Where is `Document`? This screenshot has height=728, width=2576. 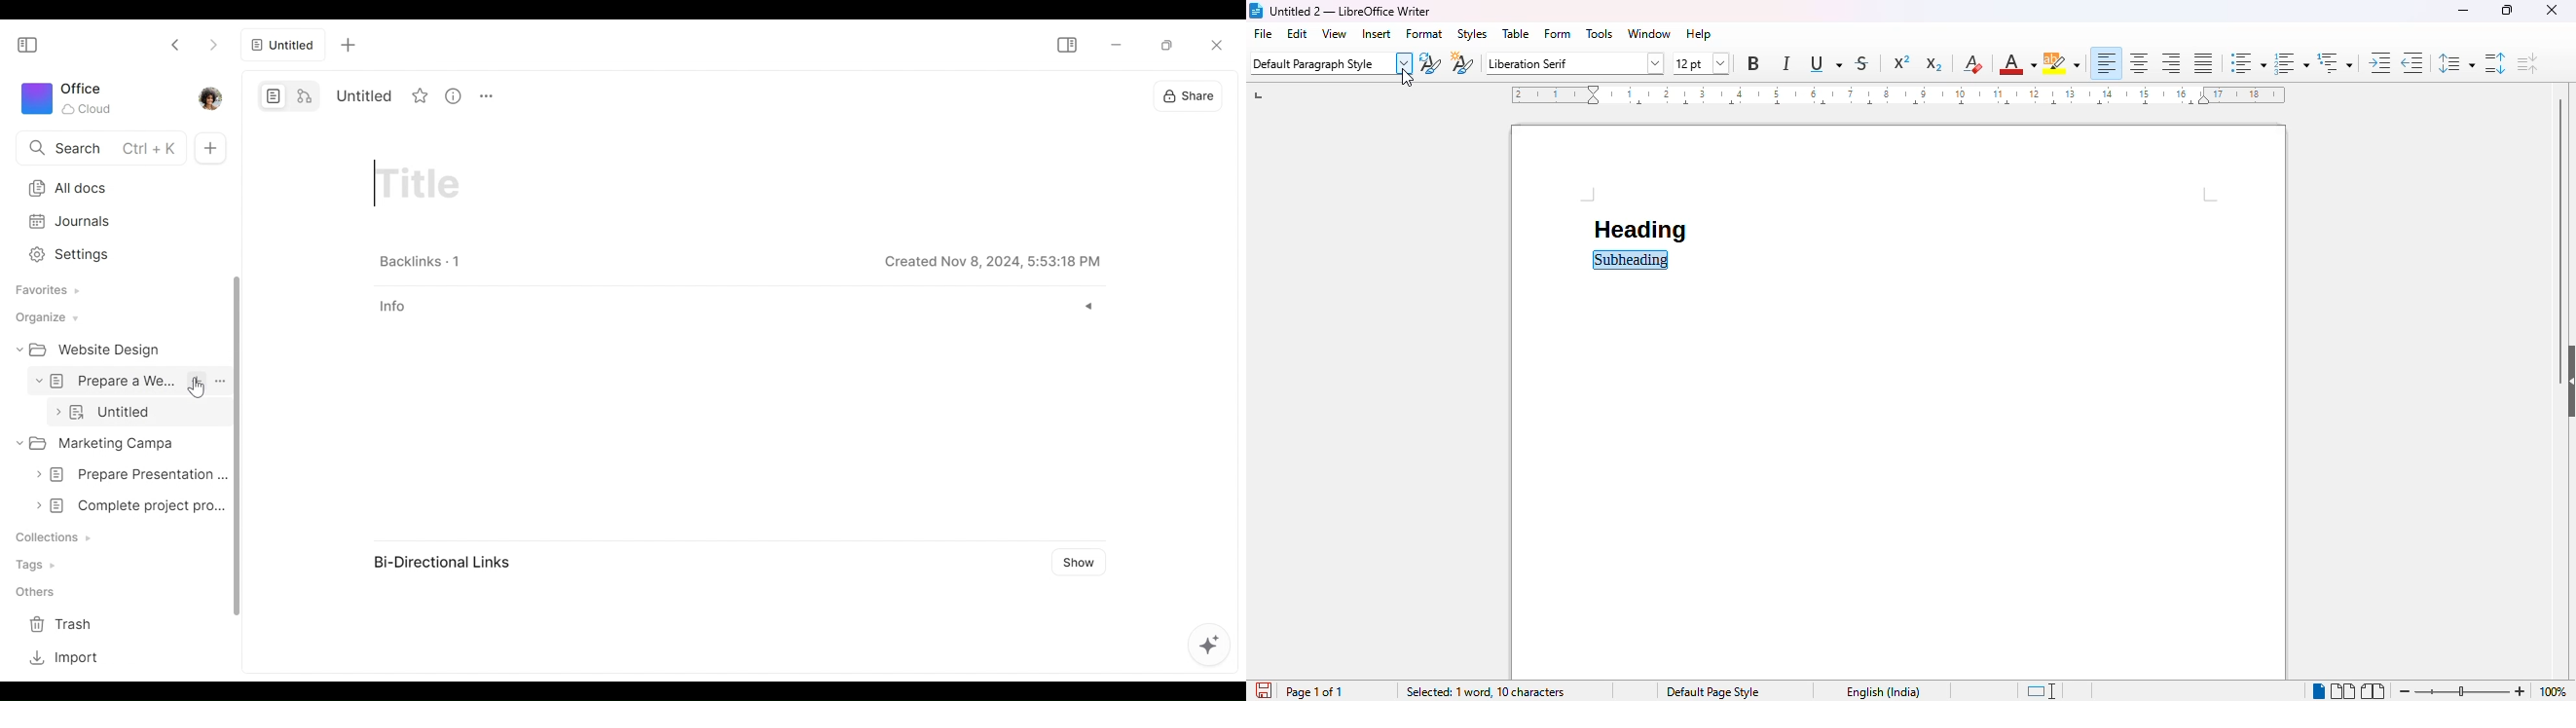 Document is located at coordinates (125, 474).